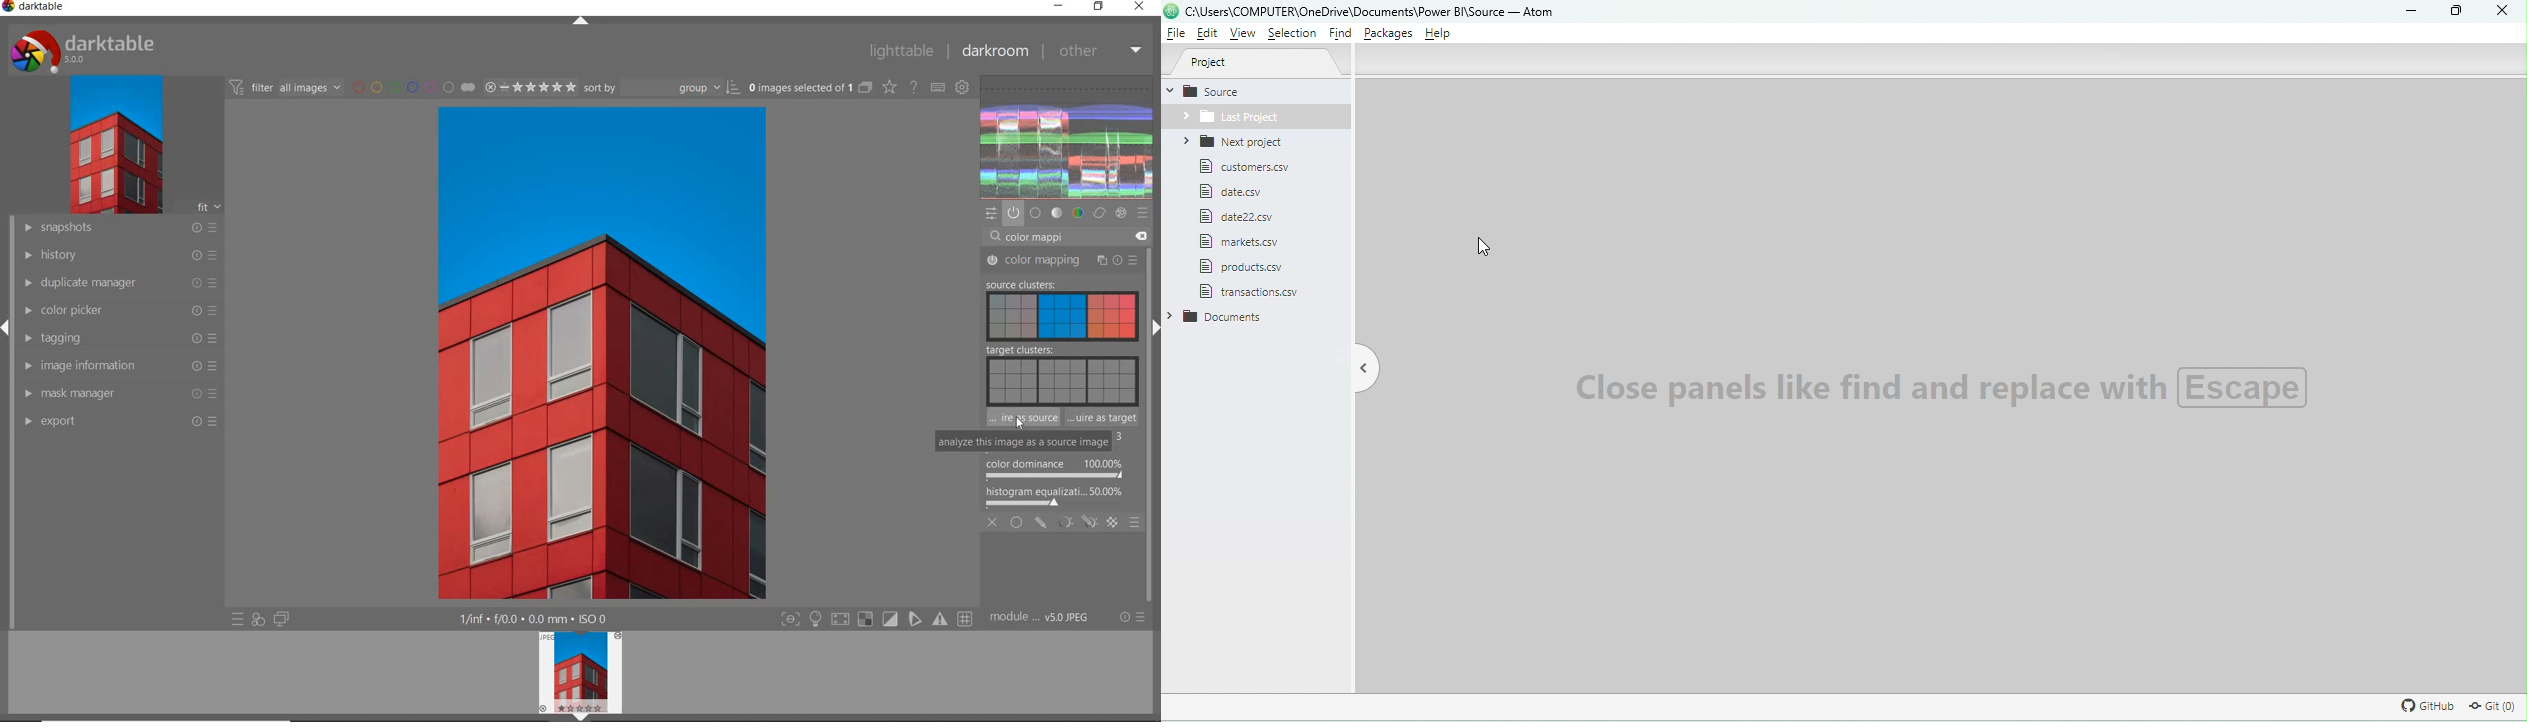 The image size is (2548, 728). What do you see at coordinates (2425, 705) in the screenshot?
I see `GitHub` at bounding box center [2425, 705].